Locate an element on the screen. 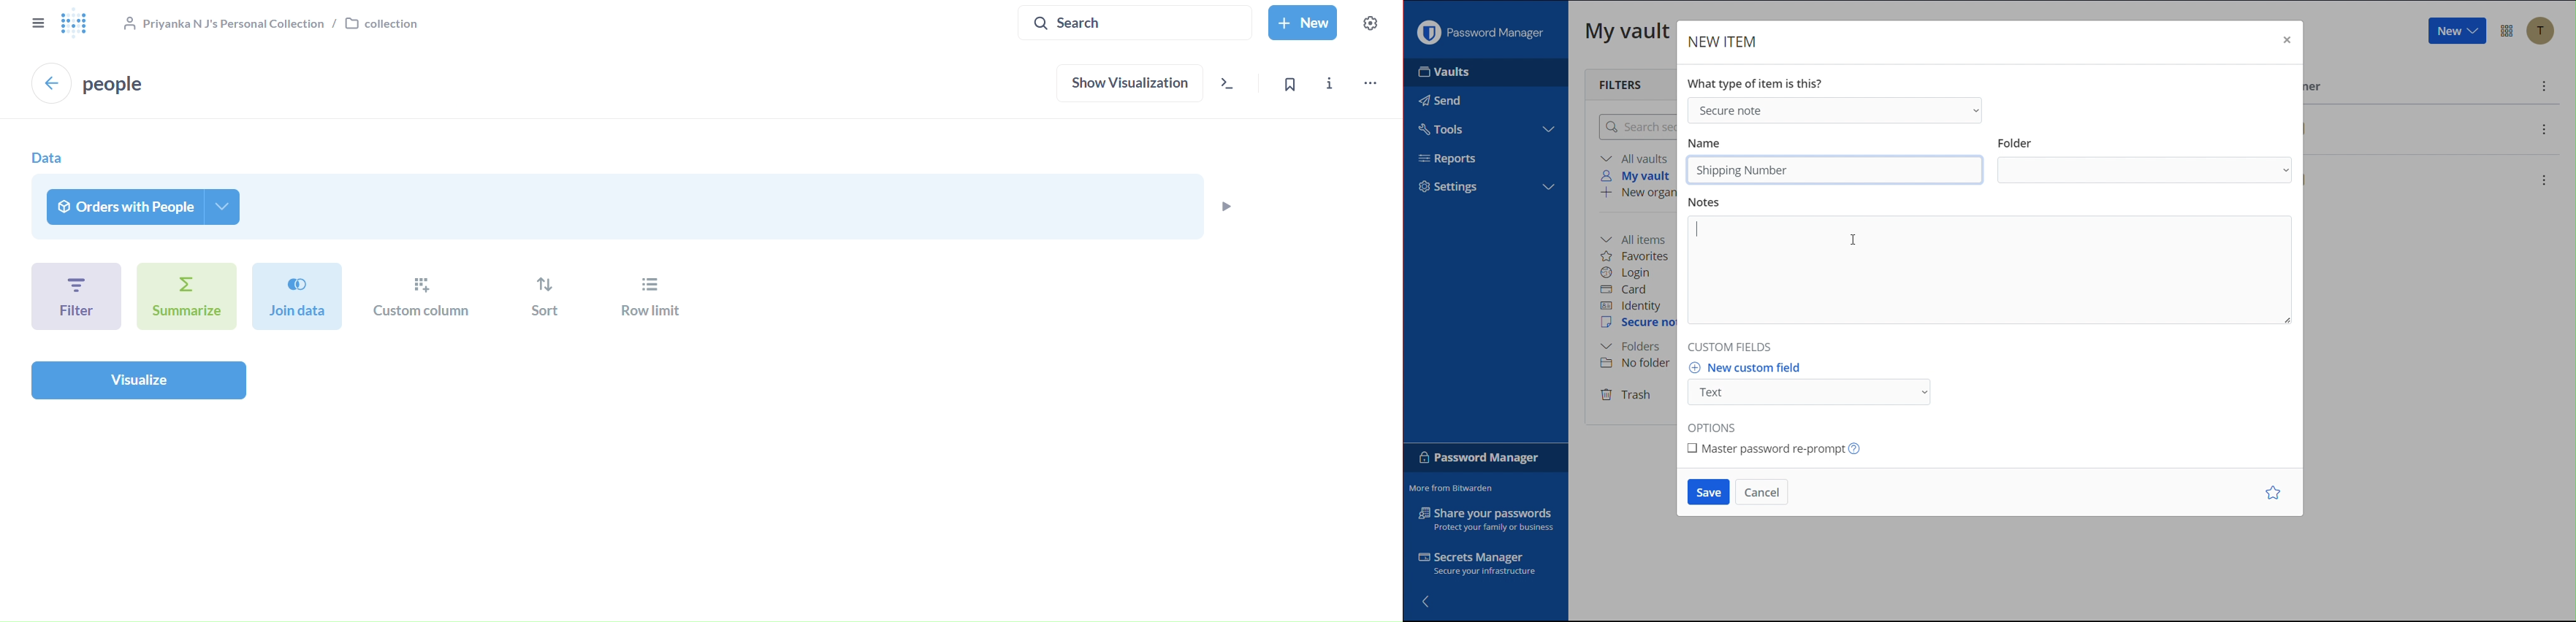 The image size is (2576, 644). Login is located at coordinates (1629, 273).